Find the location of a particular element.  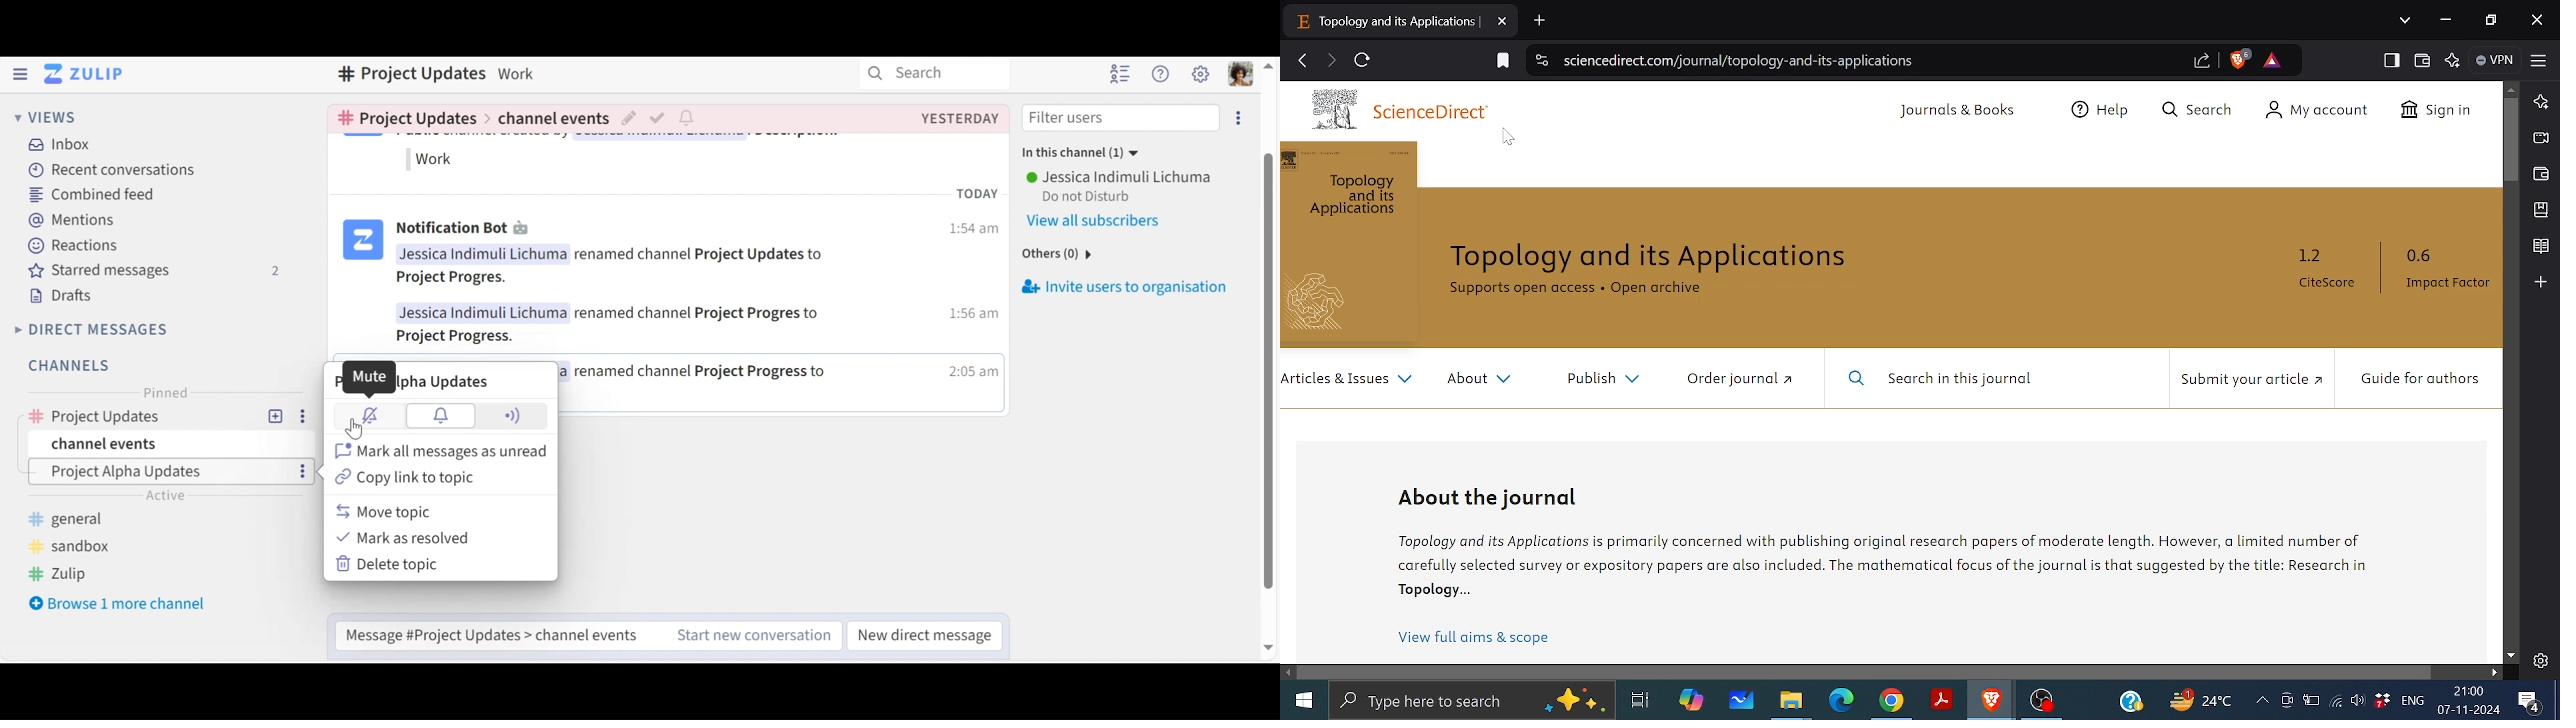

Mrk all messages as unread is located at coordinates (439, 449).